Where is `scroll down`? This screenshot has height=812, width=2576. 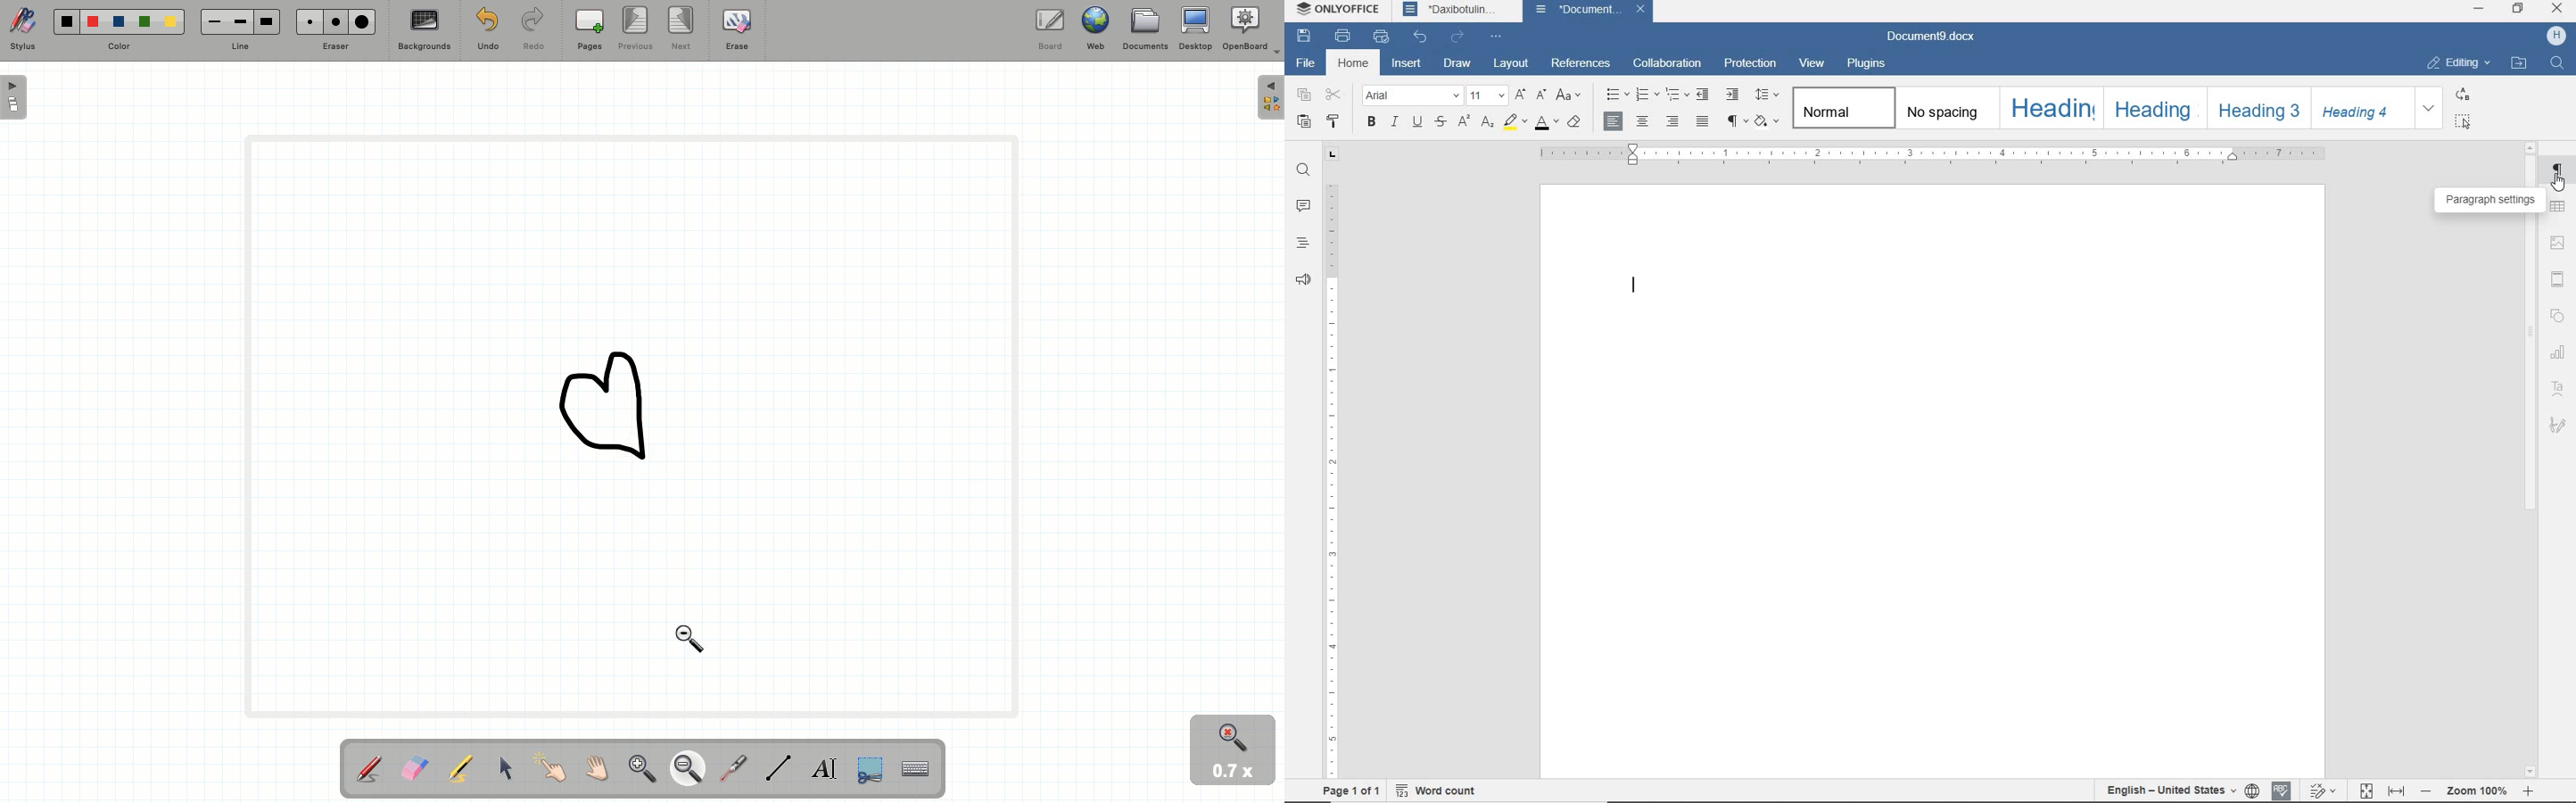
scroll down is located at coordinates (2530, 771).